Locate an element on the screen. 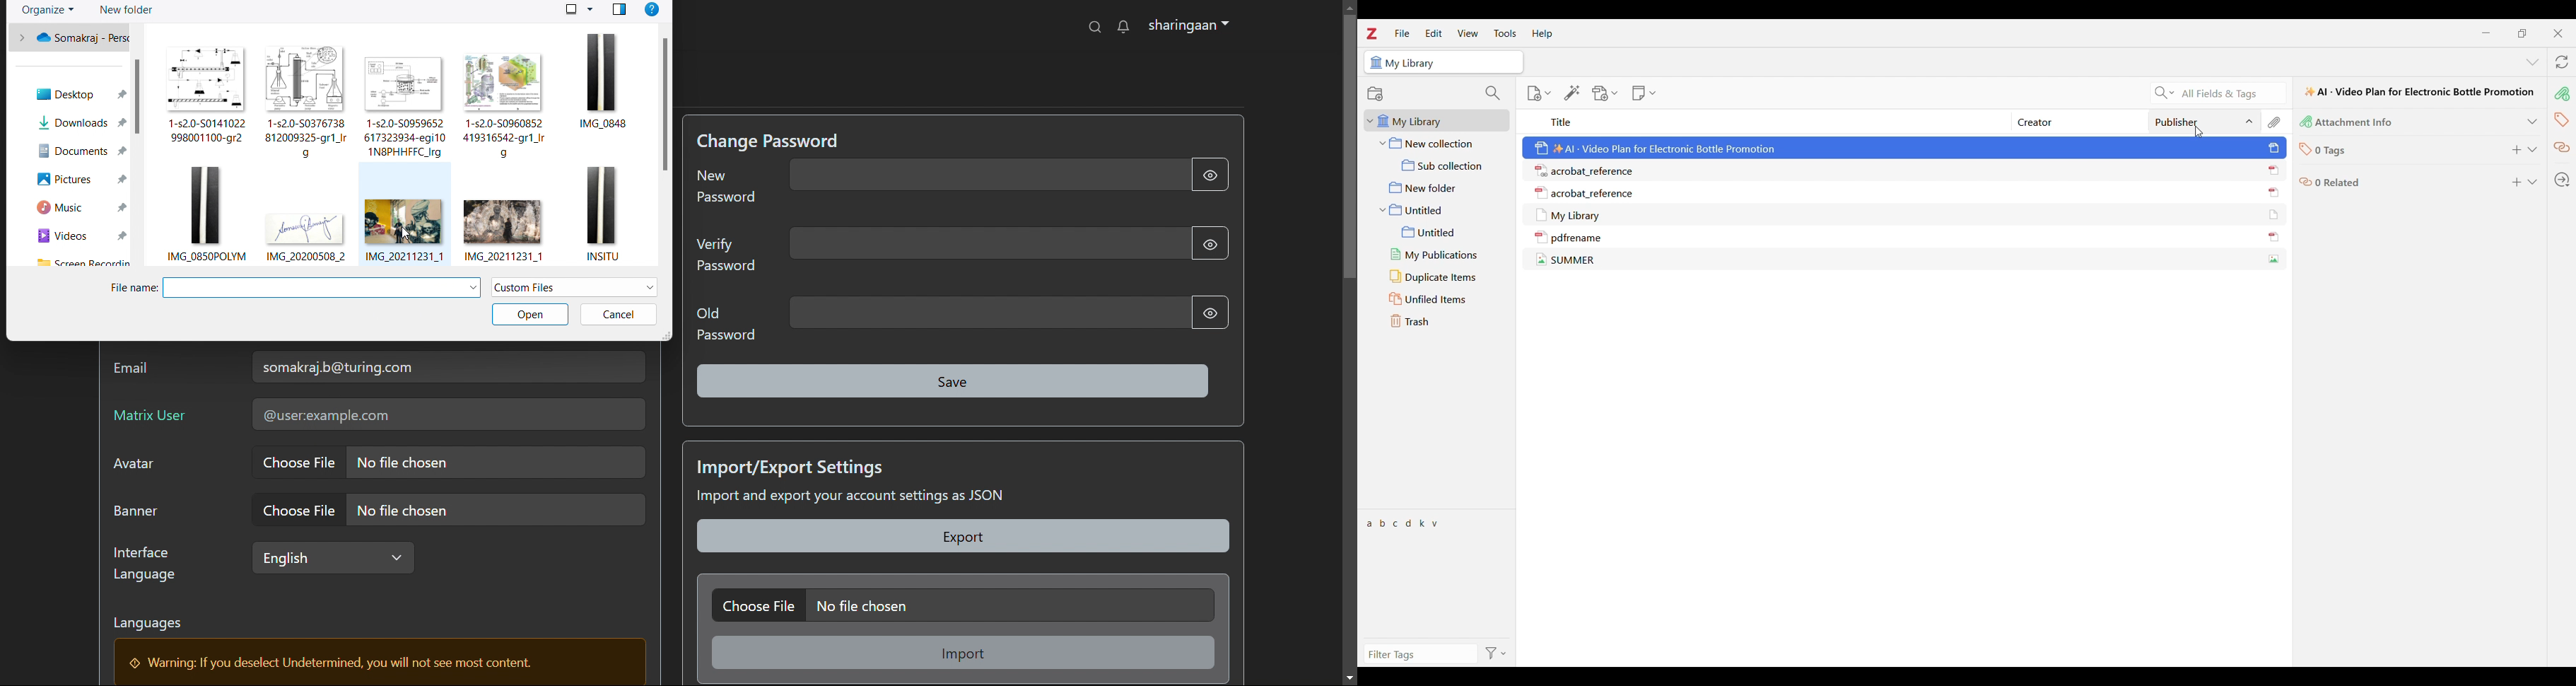 The width and height of the screenshot is (2576, 700). Add Related is located at coordinates (2516, 182).